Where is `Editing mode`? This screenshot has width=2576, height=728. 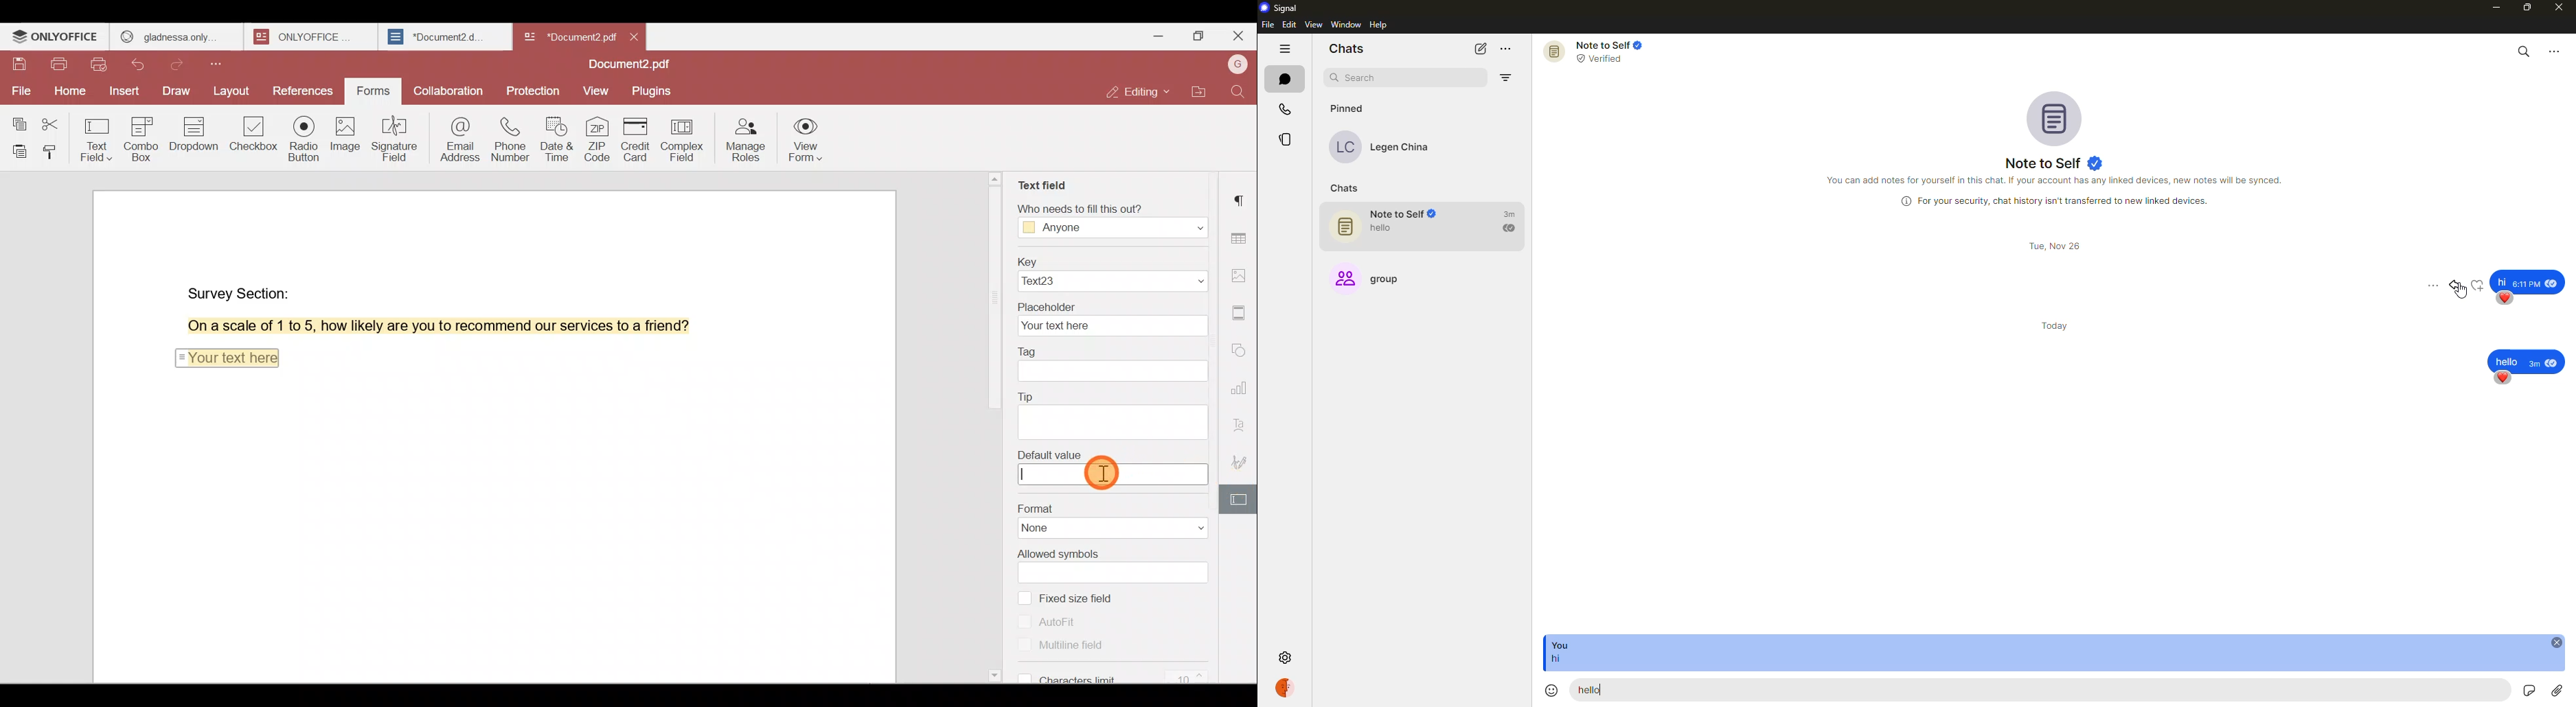 Editing mode is located at coordinates (1140, 92).